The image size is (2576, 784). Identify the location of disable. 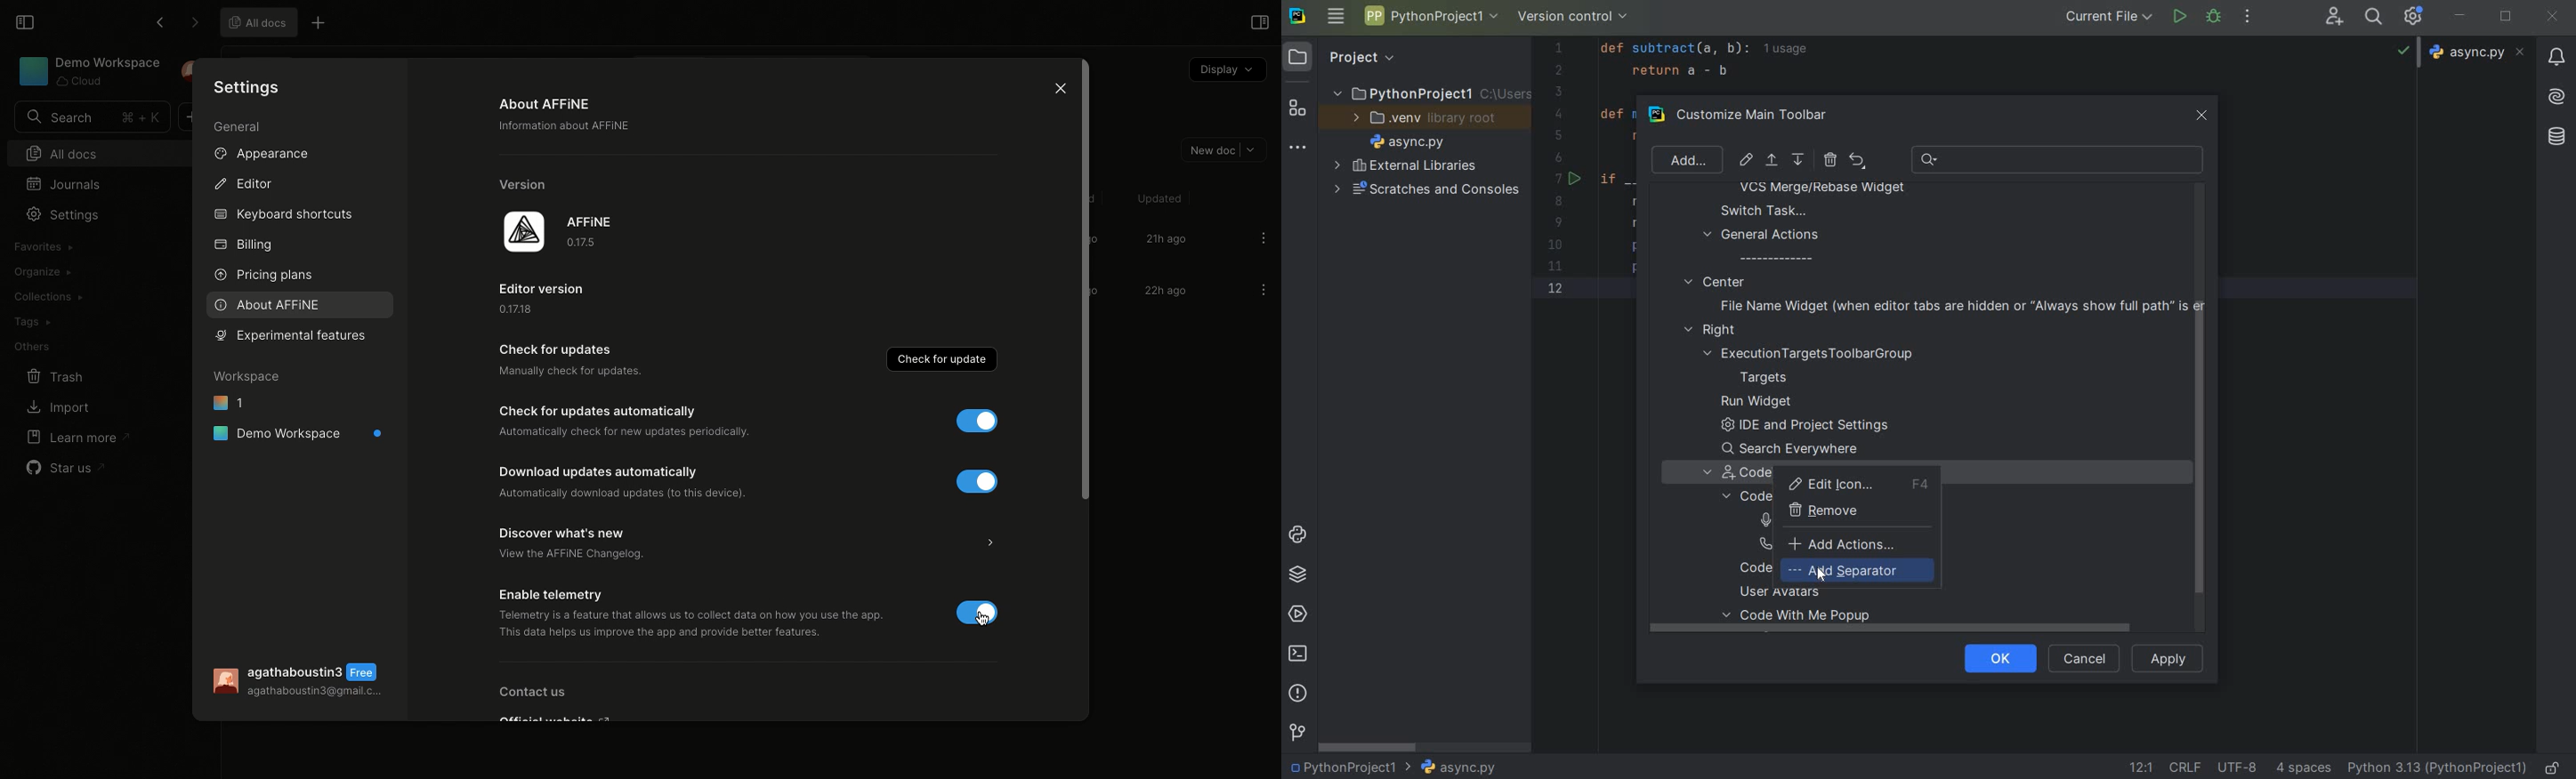
(987, 421).